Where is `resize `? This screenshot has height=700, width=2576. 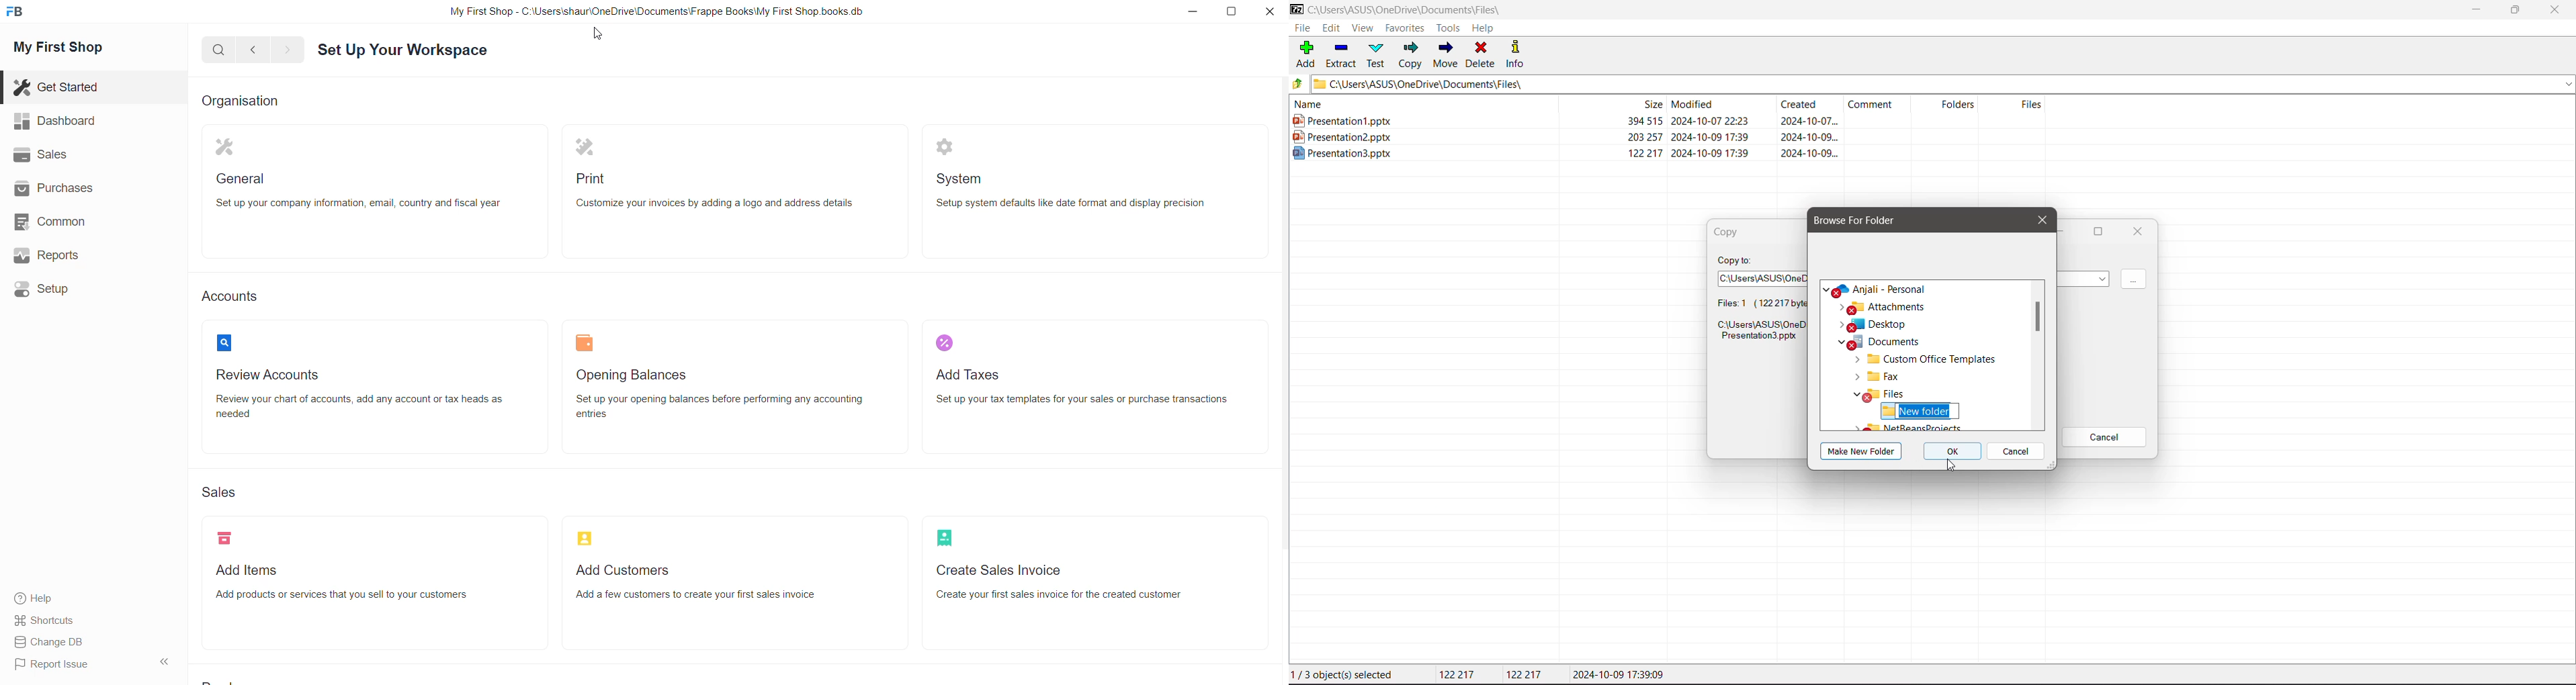 resize  is located at coordinates (1235, 13).